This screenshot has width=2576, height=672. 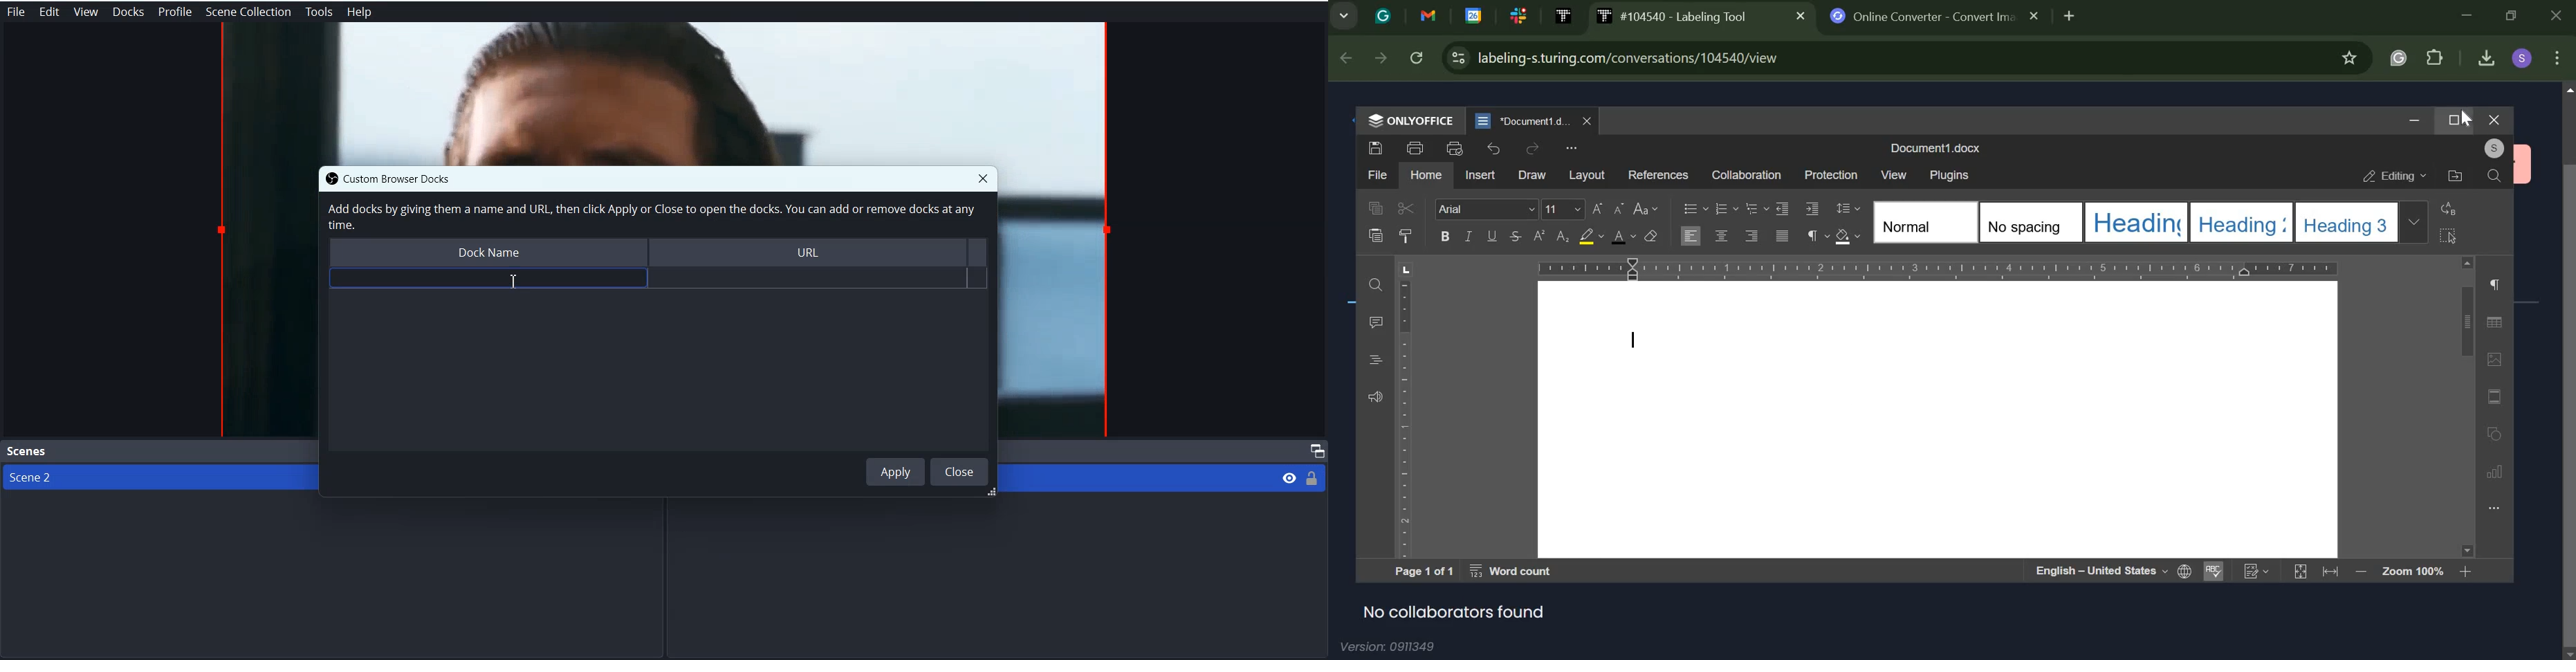 I want to click on Decrease zoom, so click(x=2362, y=571).